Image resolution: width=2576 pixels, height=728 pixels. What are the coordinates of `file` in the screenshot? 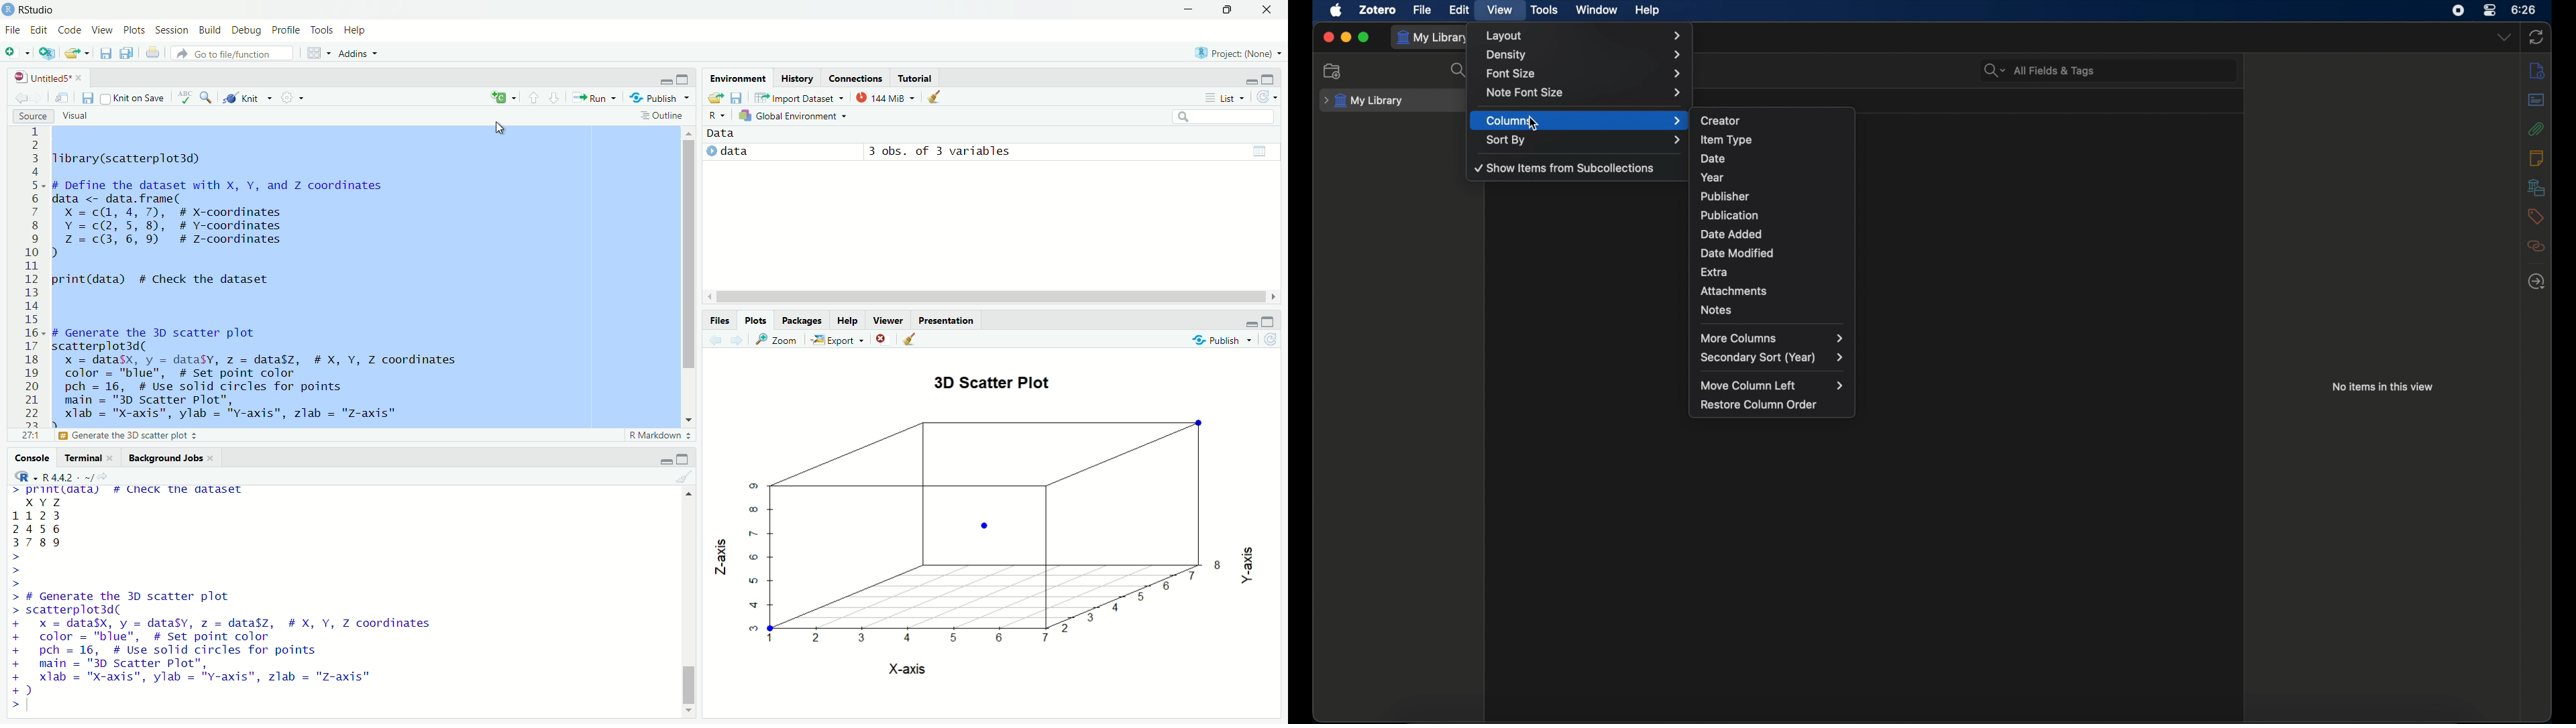 It's located at (1421, 9).